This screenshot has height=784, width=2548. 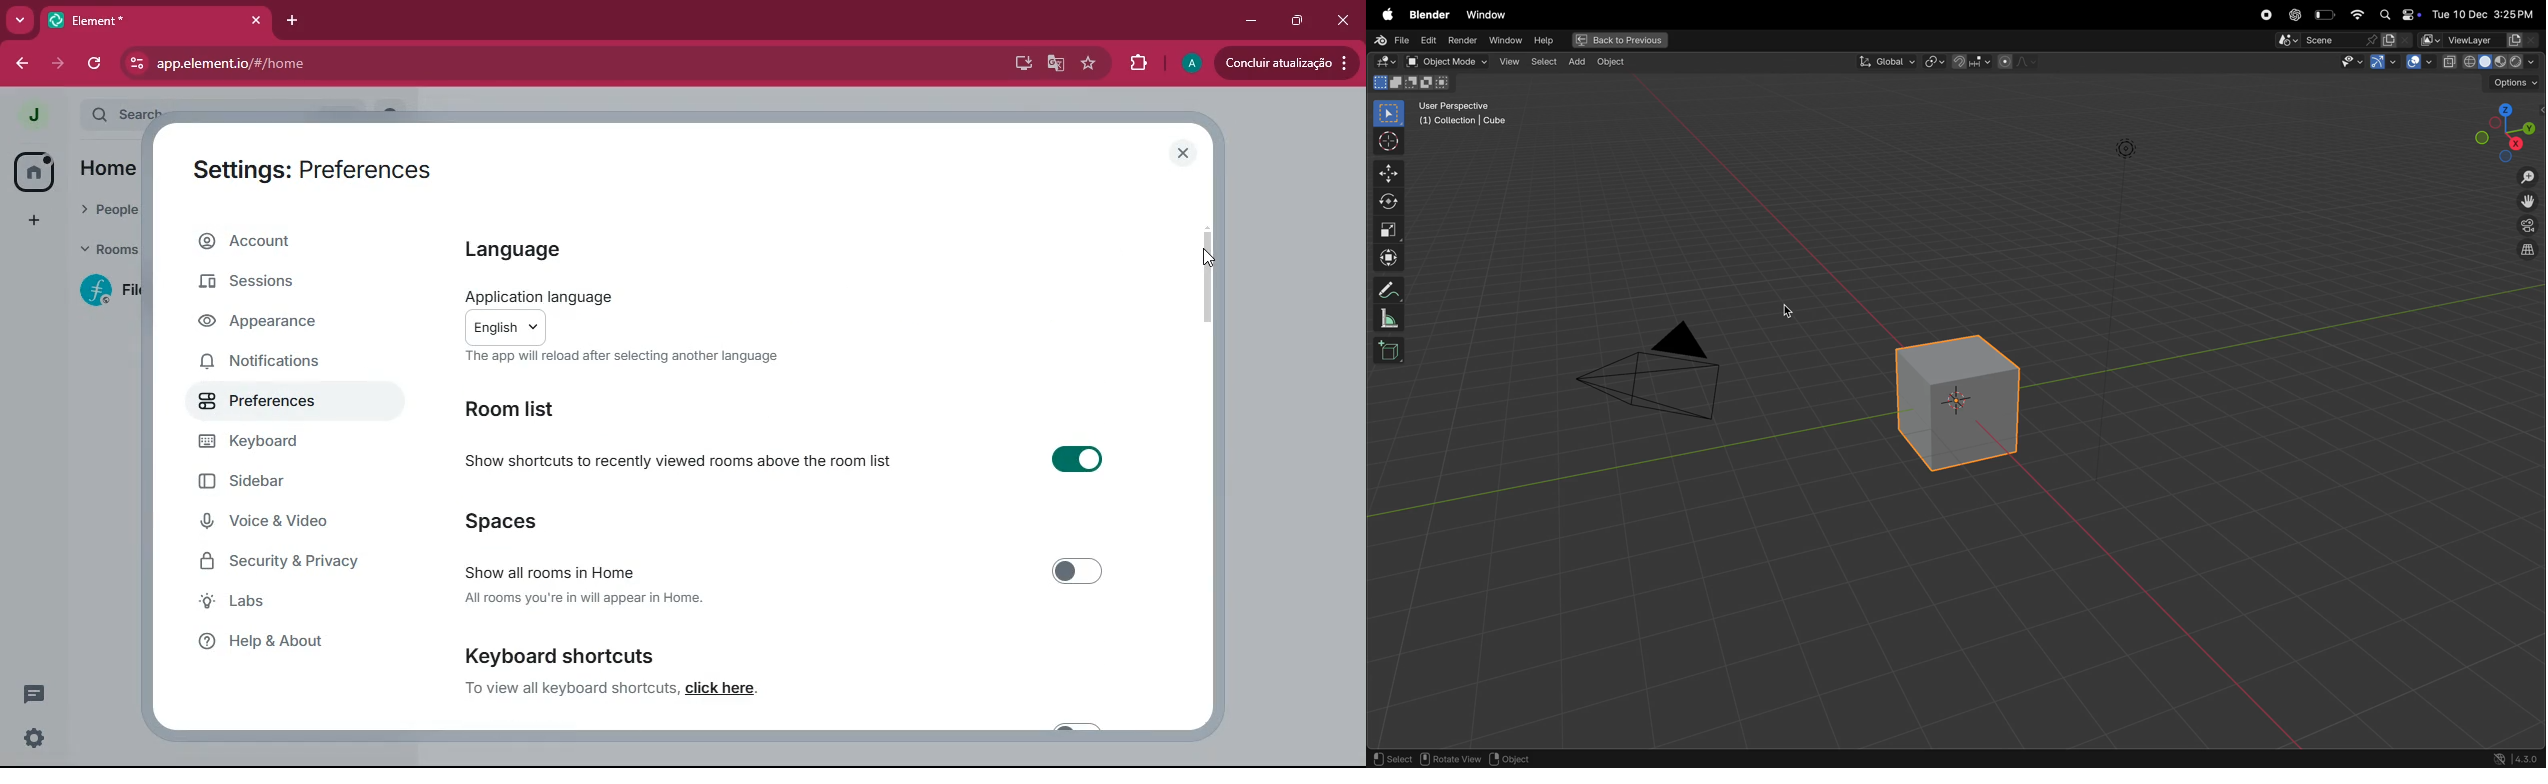 What do you see at coordinates (571, 690) in the screenshot?
I see `to view all keyboard shortcuts` at bounding box center [571, 690].